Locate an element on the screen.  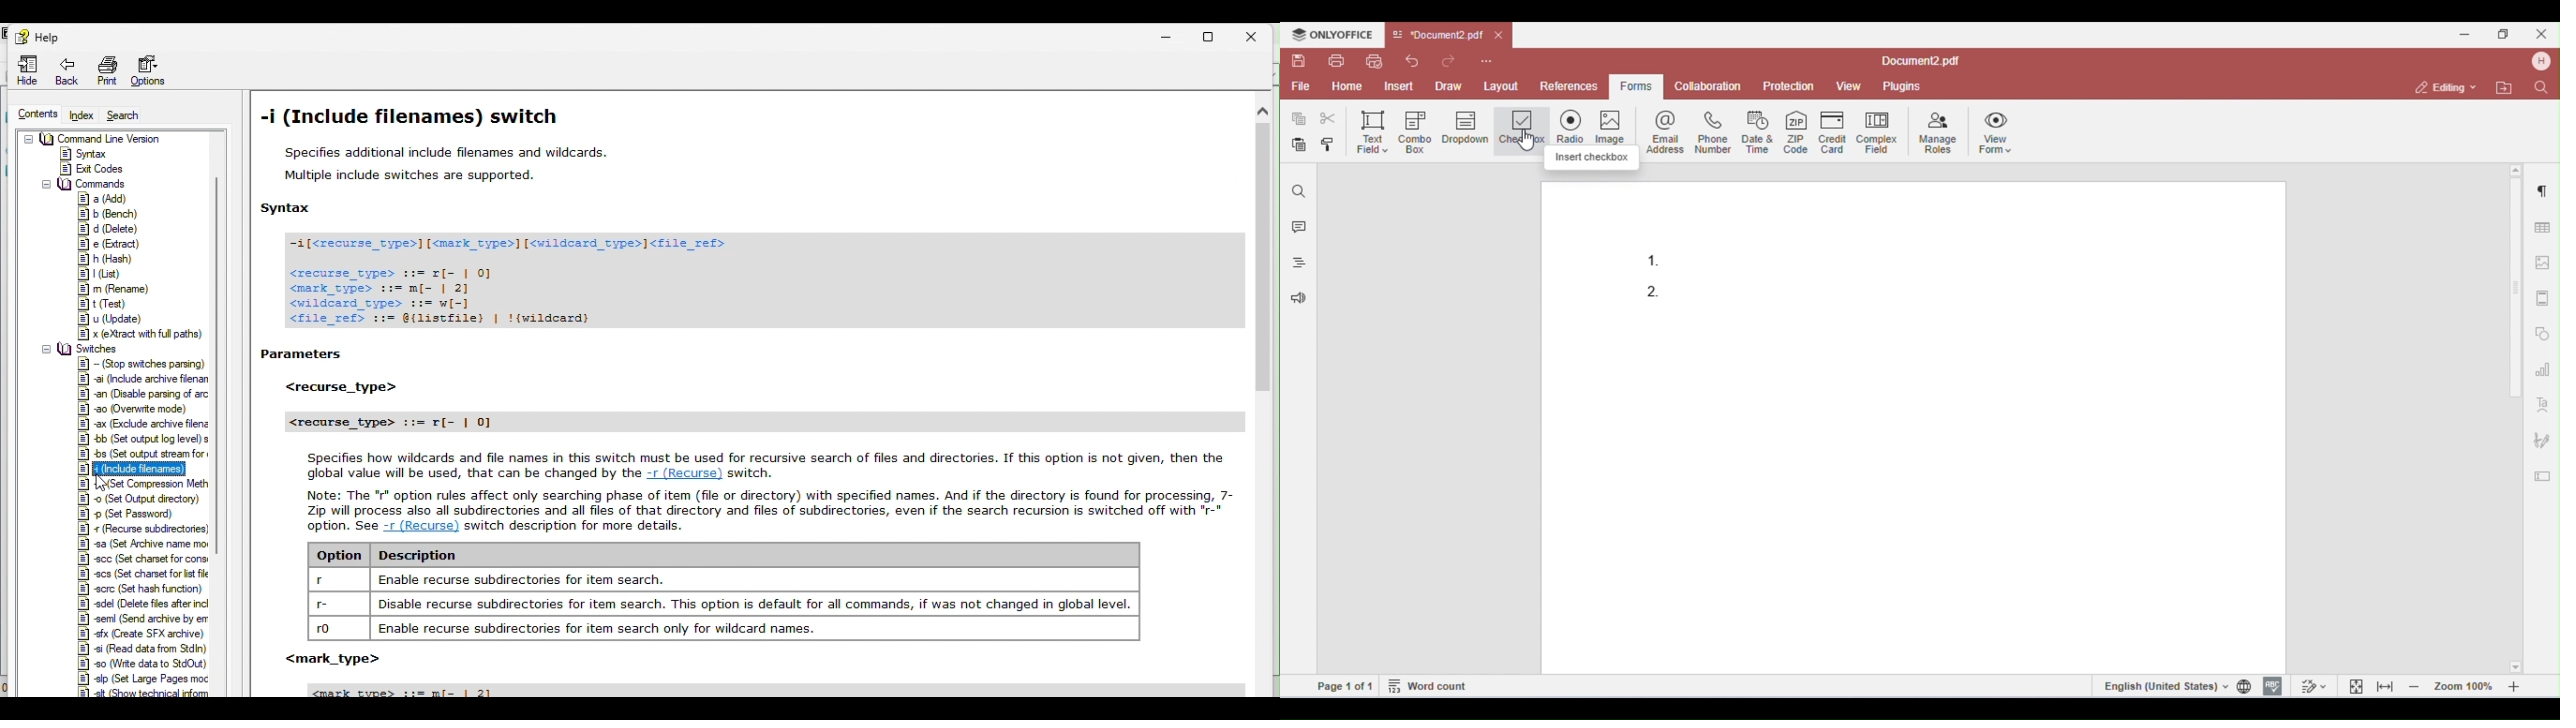
Set output stream is located at coordinates (143, 454).